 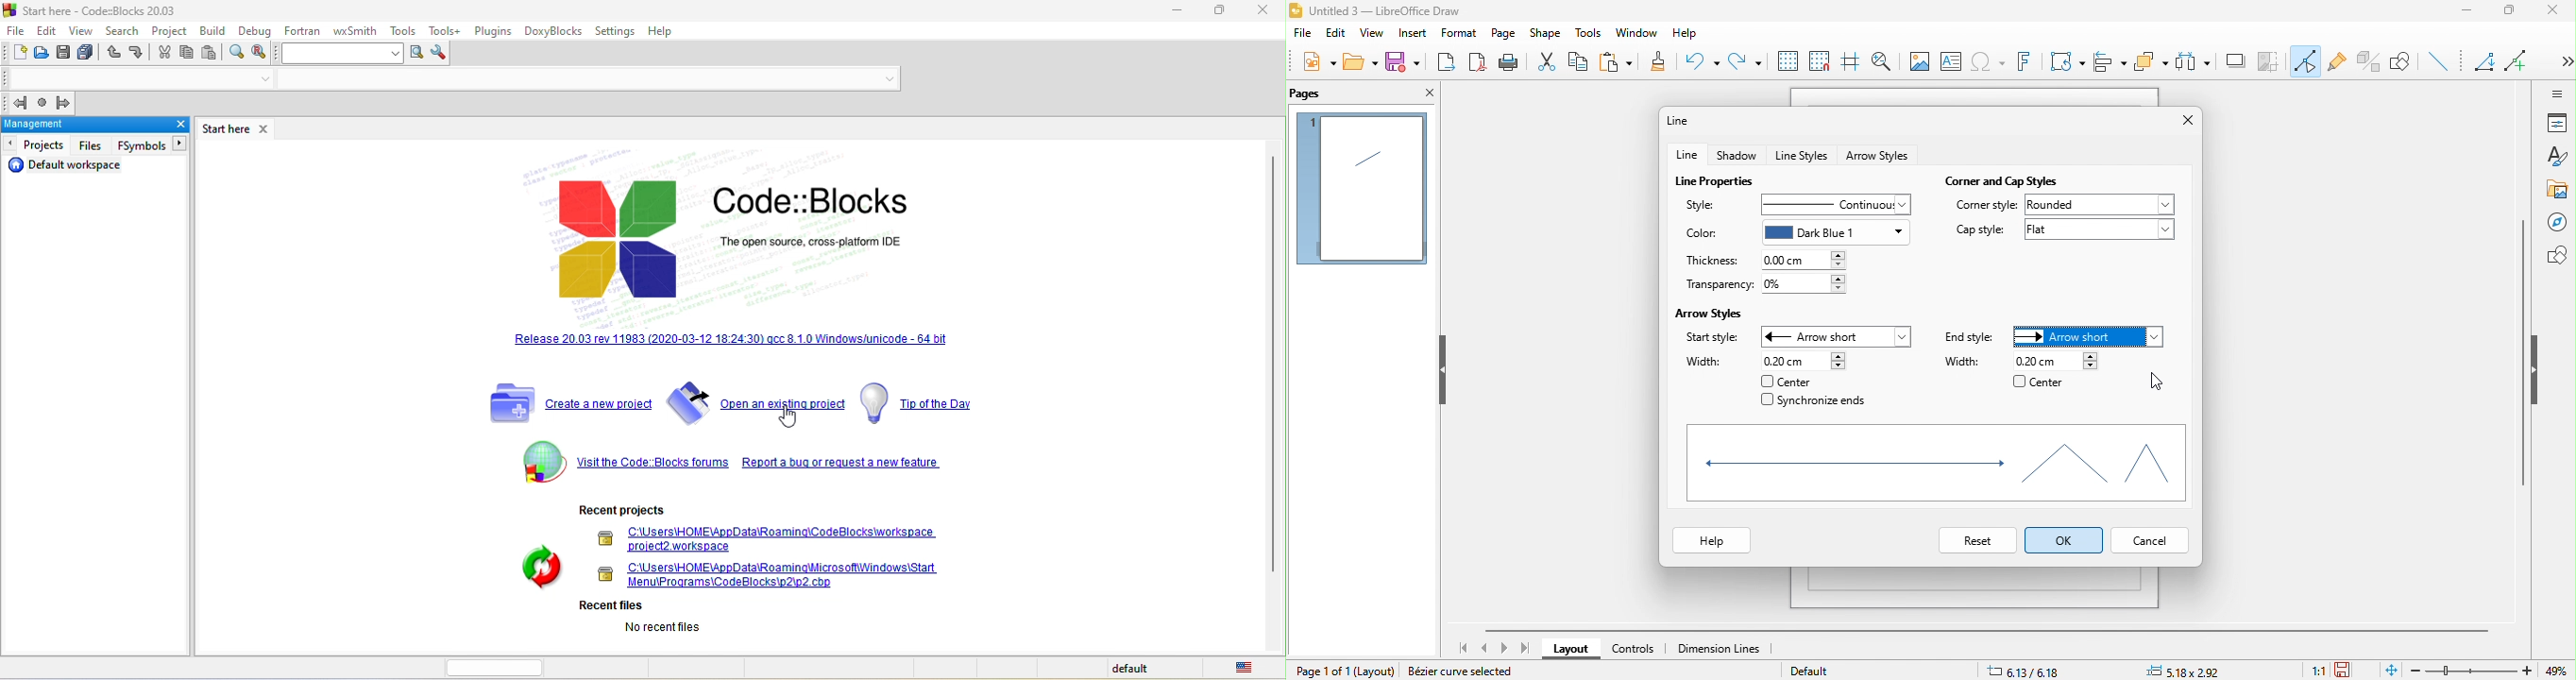 I want to click on previous page, so click(x=1486, y=646).